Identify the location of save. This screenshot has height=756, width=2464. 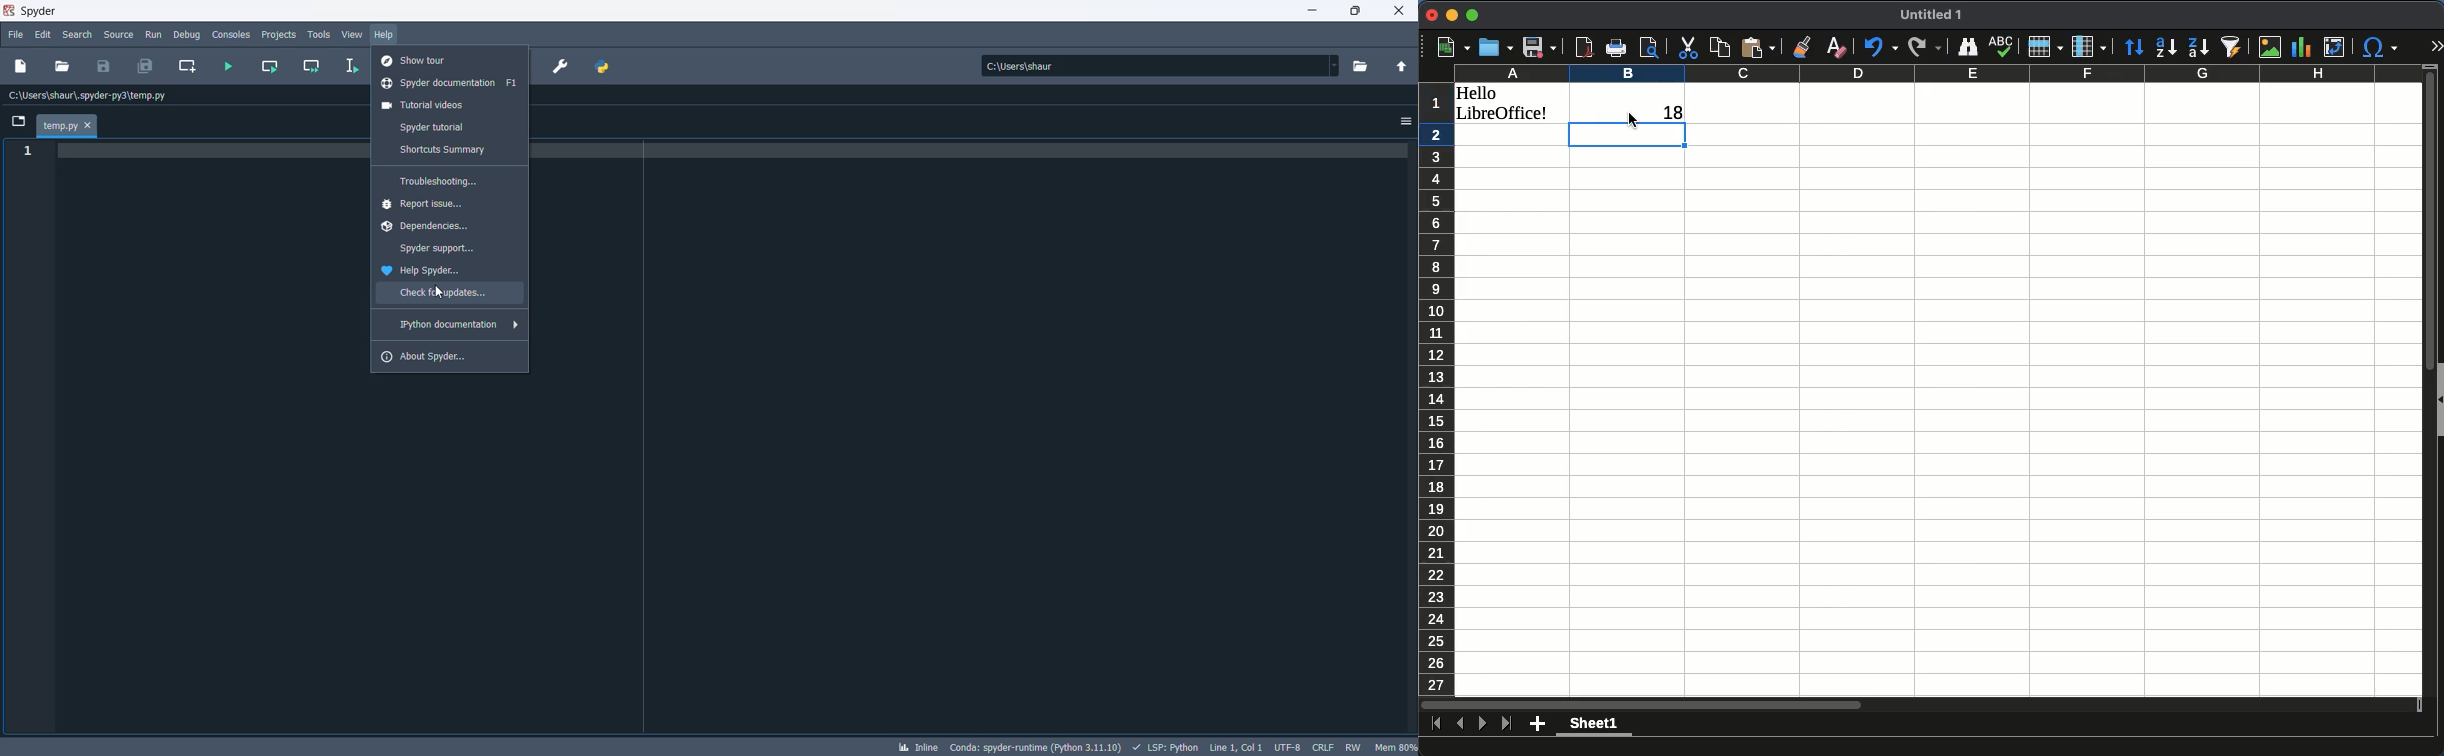
(1542, 46).